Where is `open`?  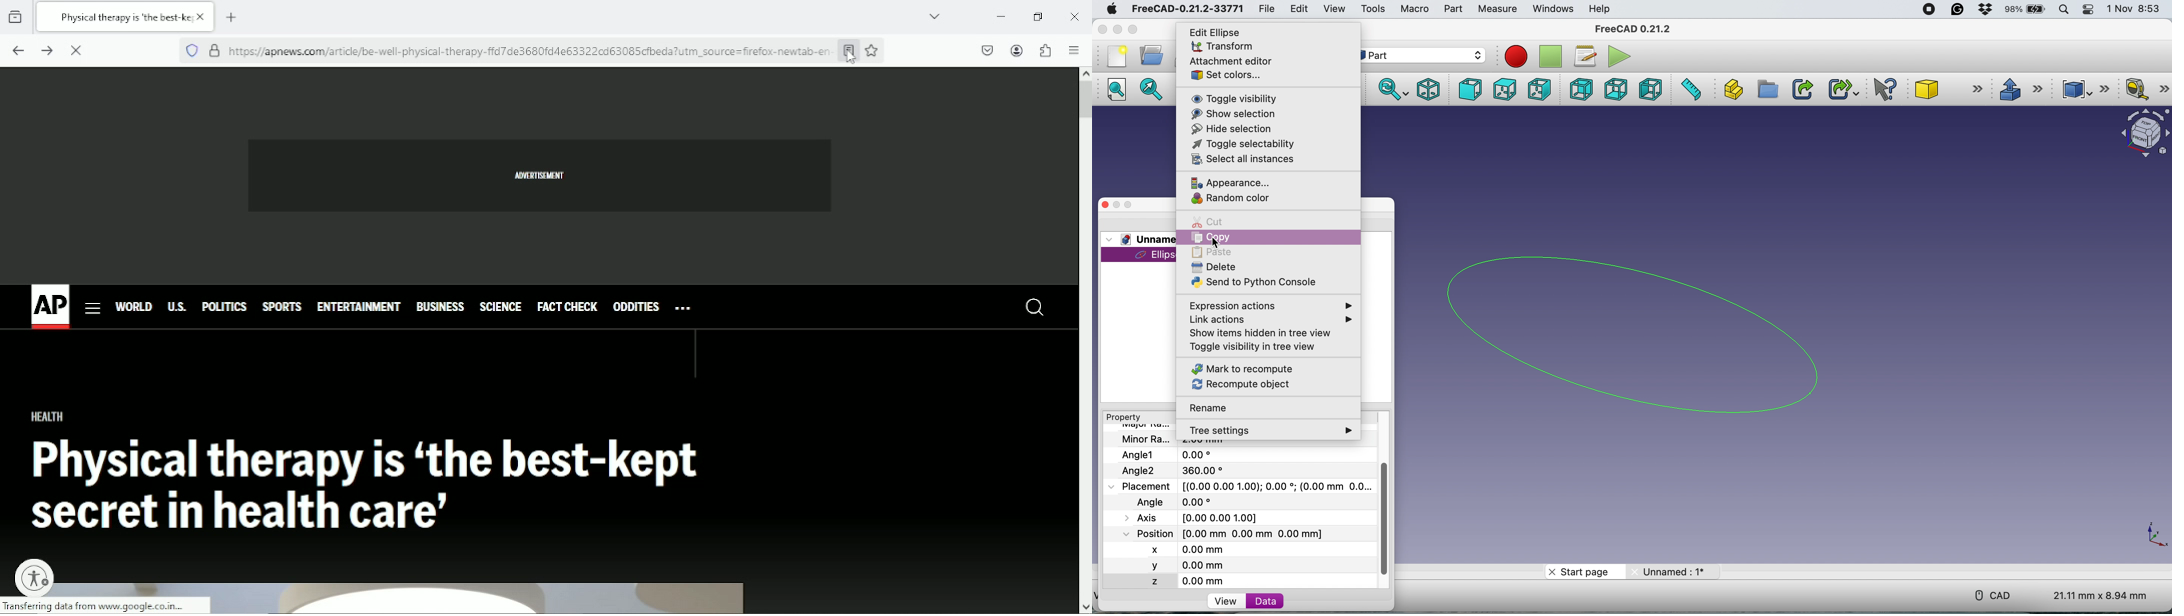
open is located at coordinates (1152, 55).